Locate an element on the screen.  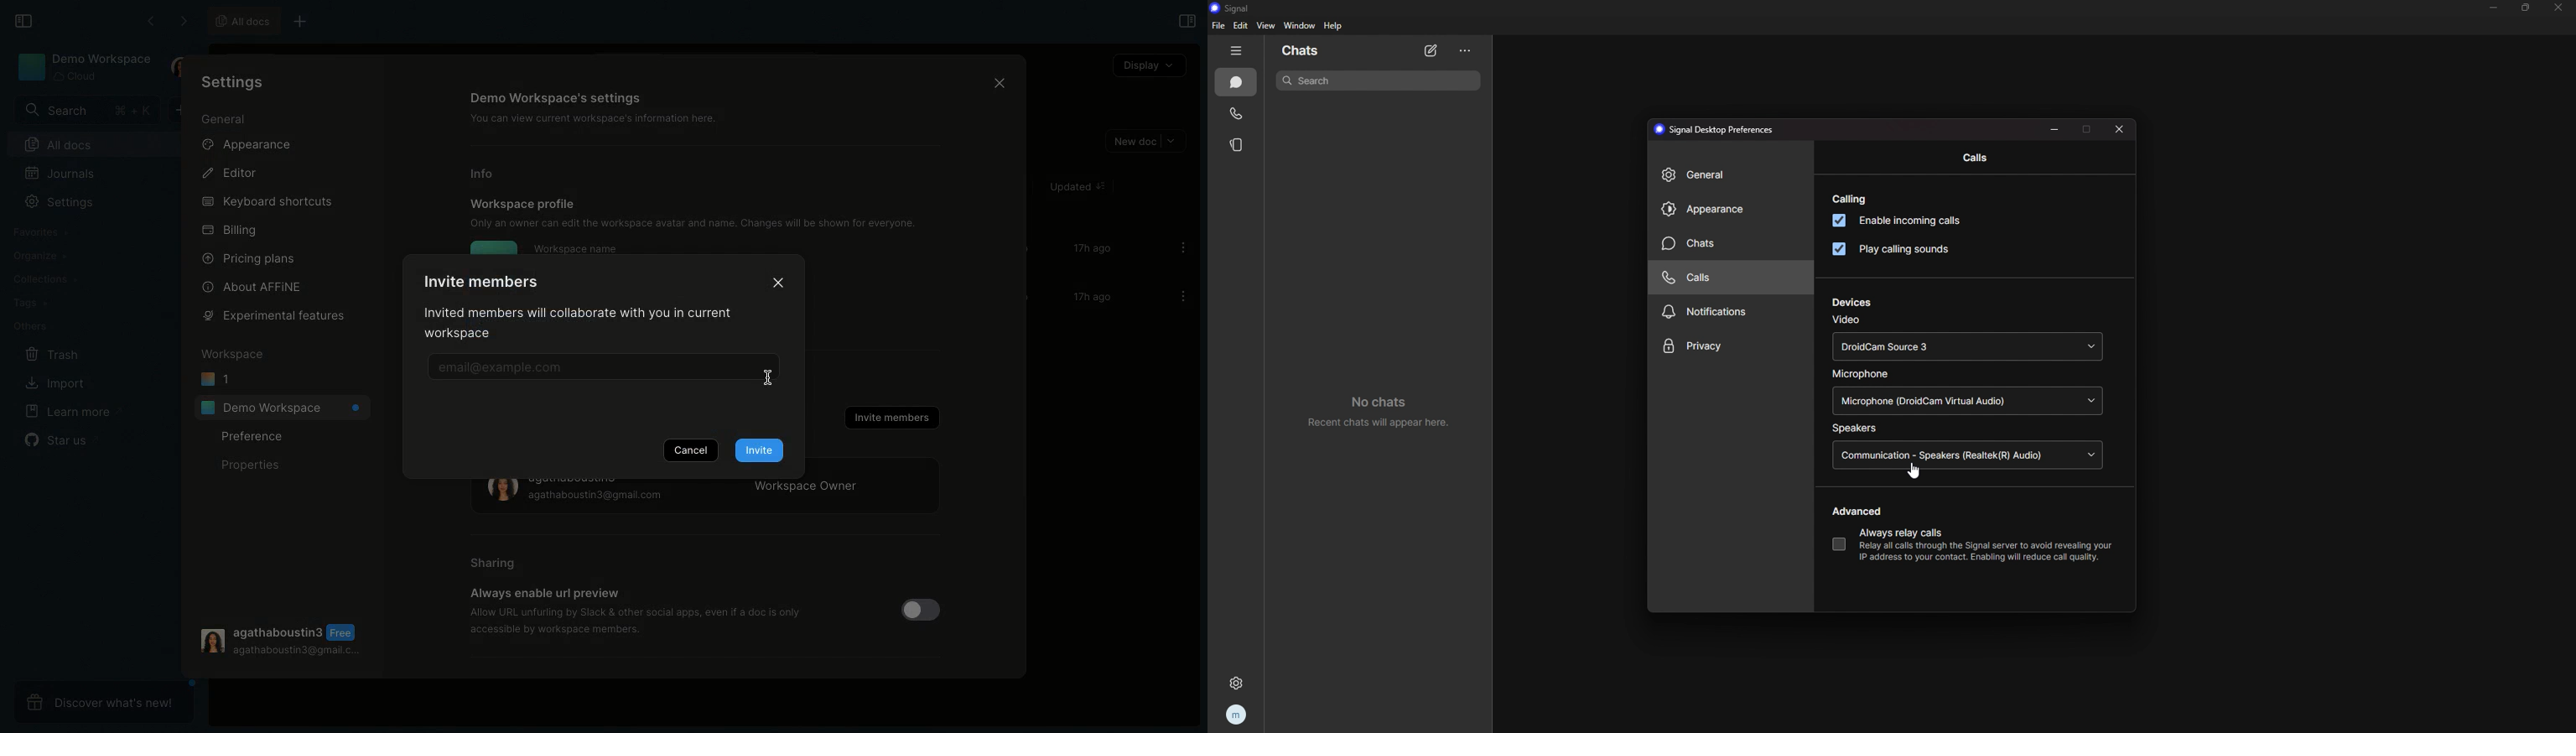
Forward is located at coordinates (181, 20).